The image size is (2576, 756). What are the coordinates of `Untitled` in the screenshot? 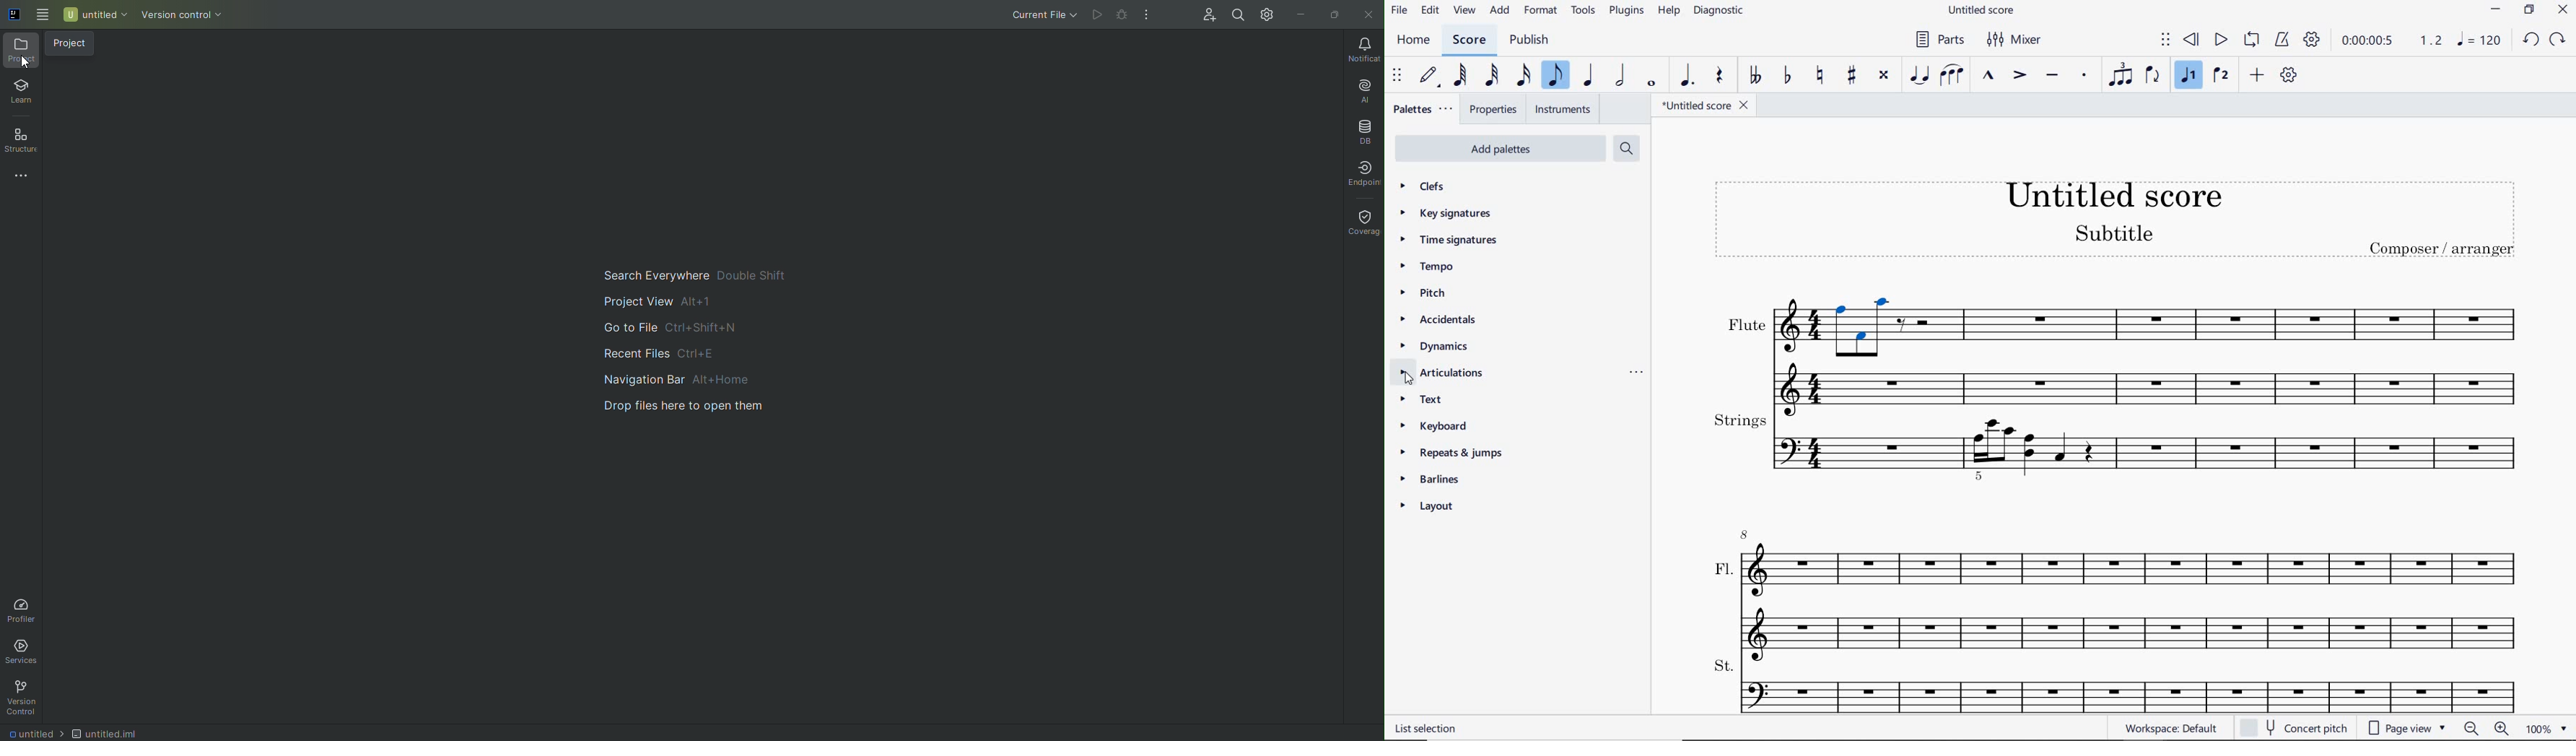 It's located at (35, 732).